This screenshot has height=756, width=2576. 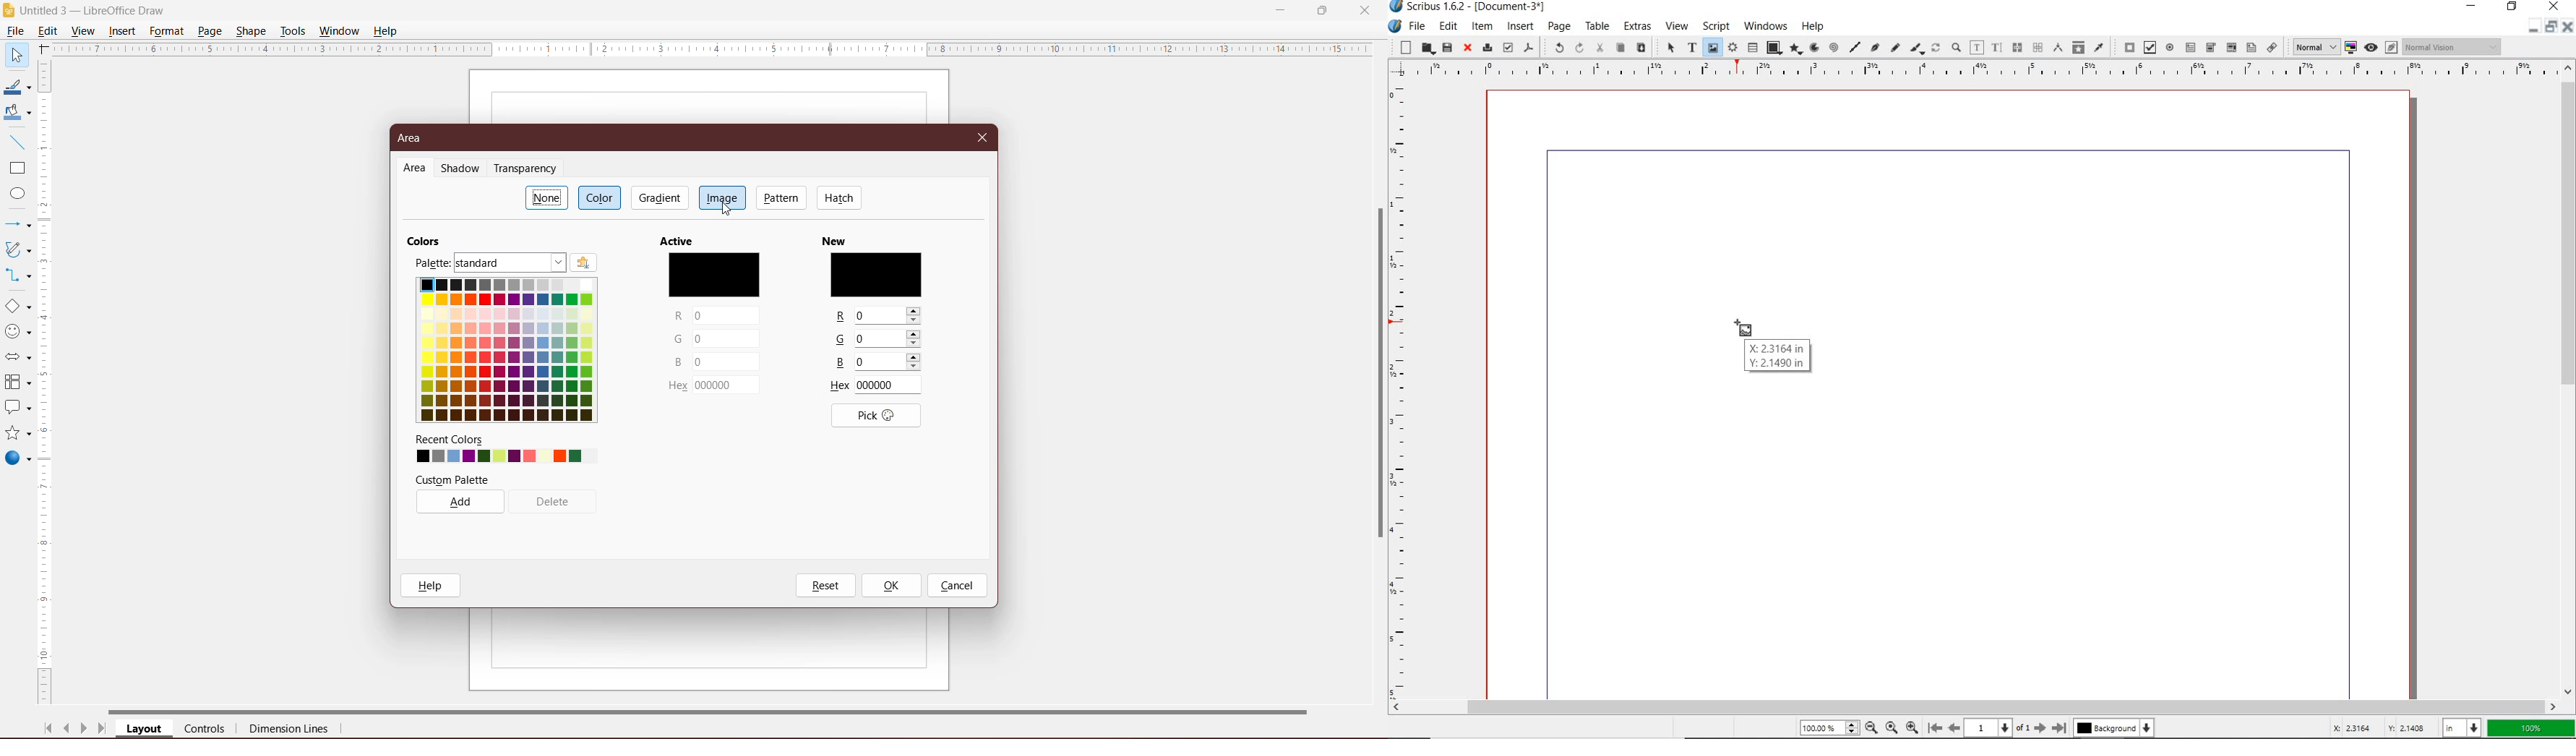 What do you see at coordinates (726, 316) in the screenshot?
I see `0` at bounding box center [726, 316].